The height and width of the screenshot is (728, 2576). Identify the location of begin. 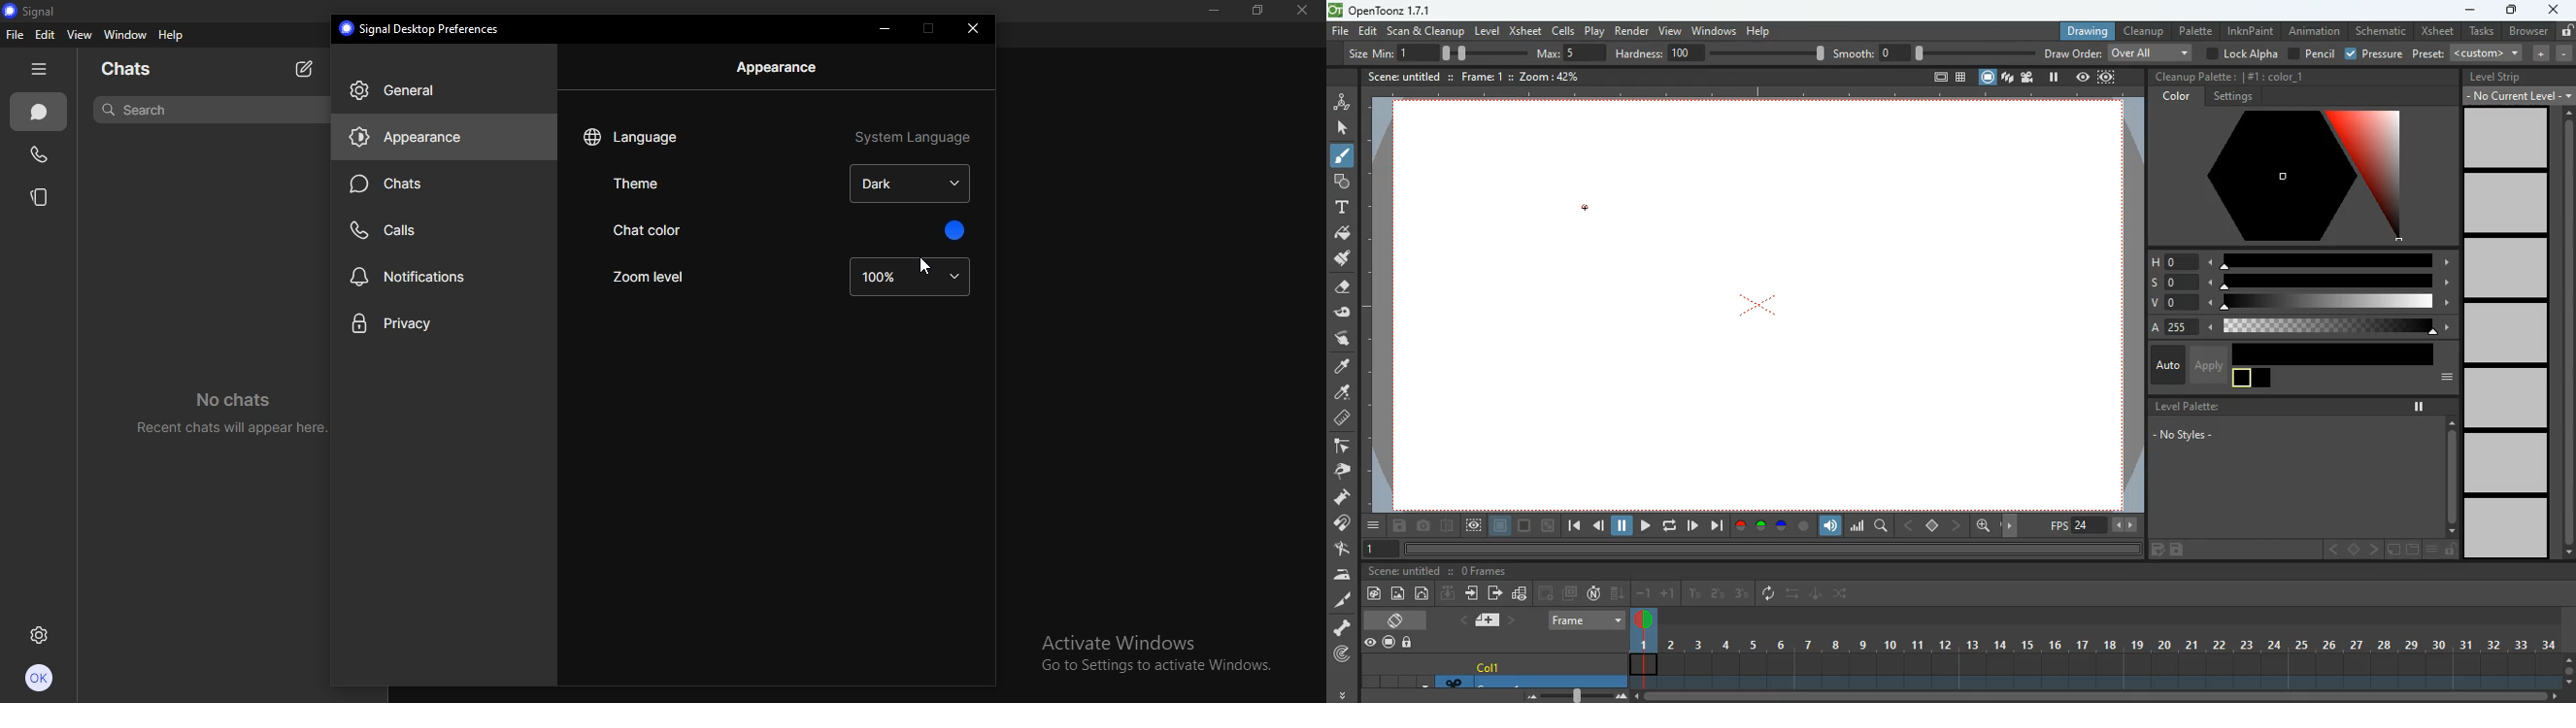
(1573, 527).